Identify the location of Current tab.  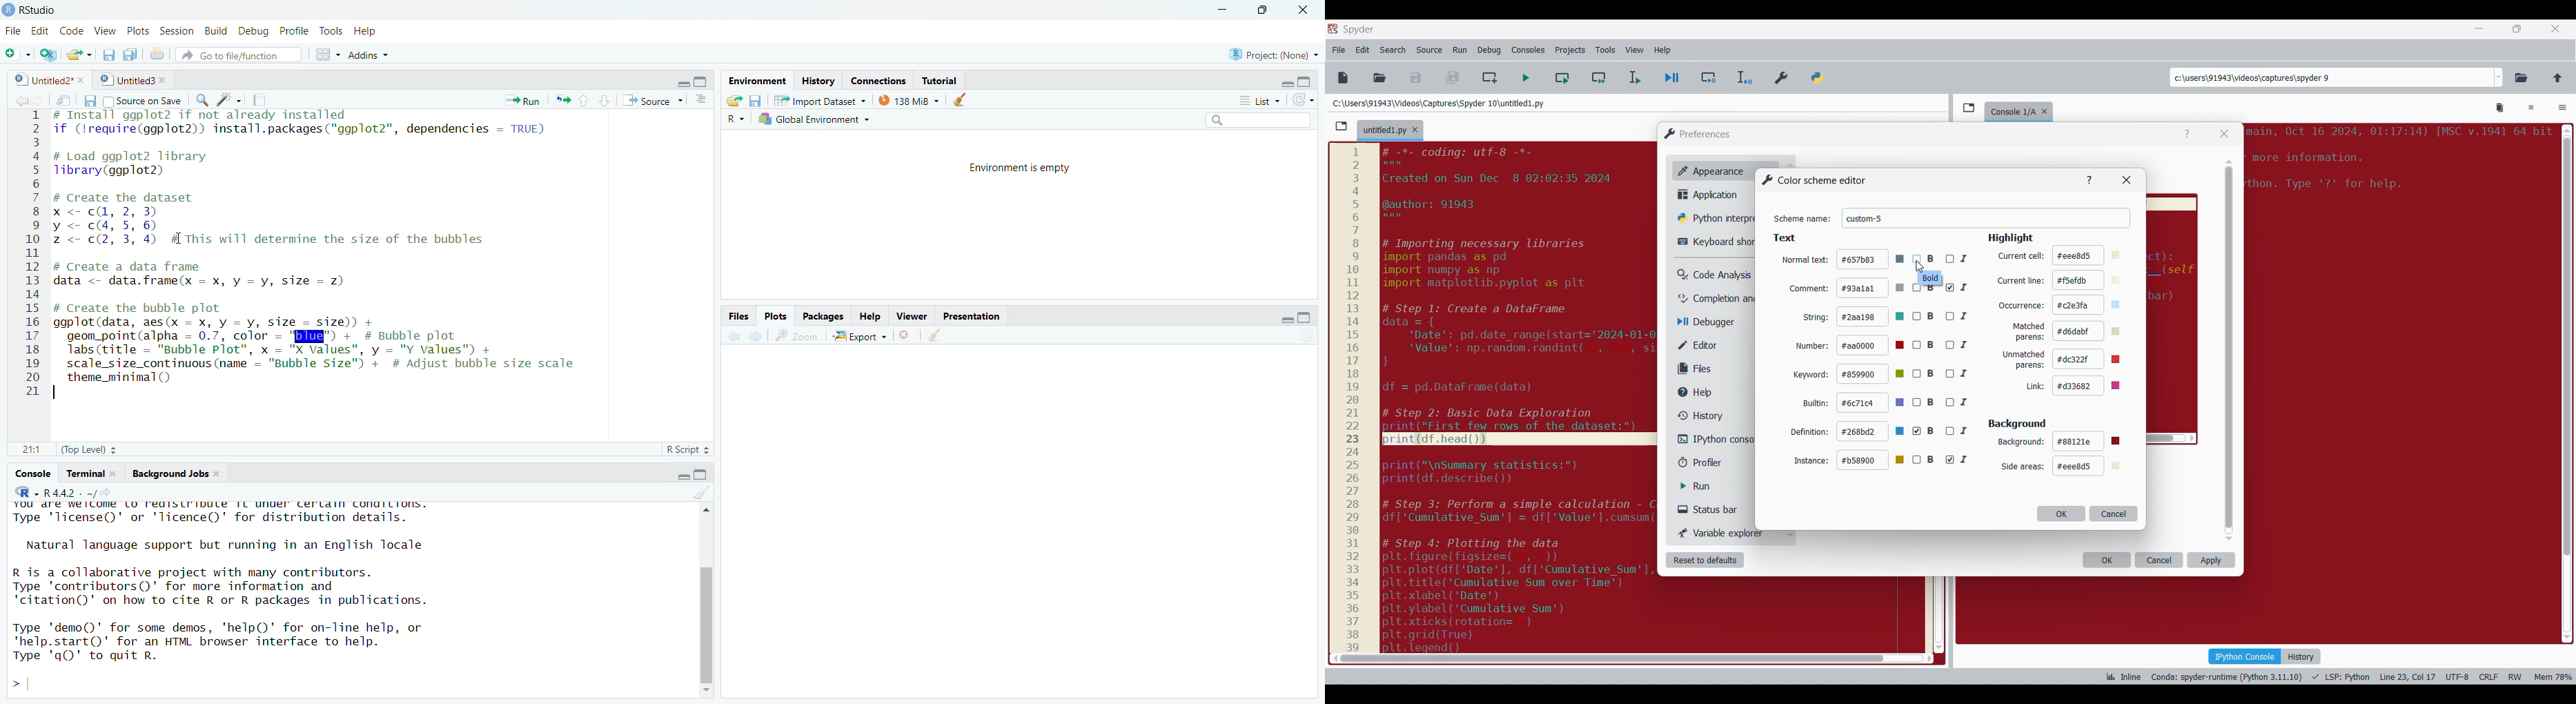
(1384, 131).